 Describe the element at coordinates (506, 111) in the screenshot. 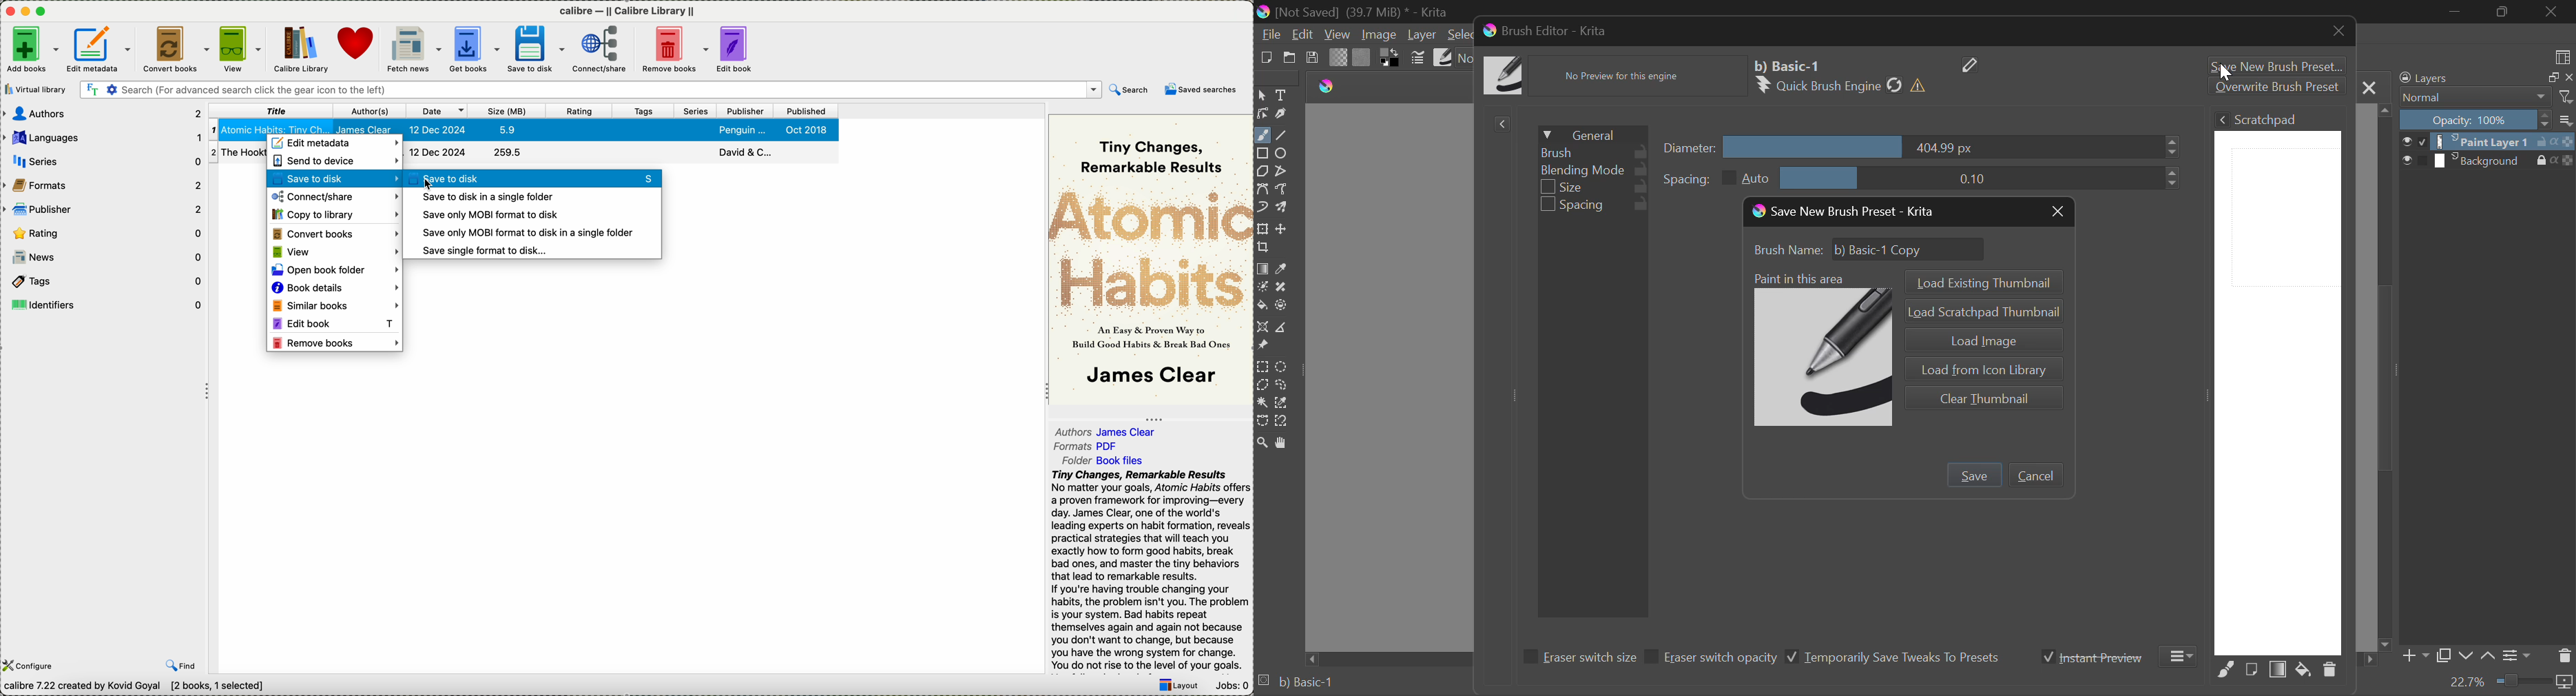

I see `size` at that location.